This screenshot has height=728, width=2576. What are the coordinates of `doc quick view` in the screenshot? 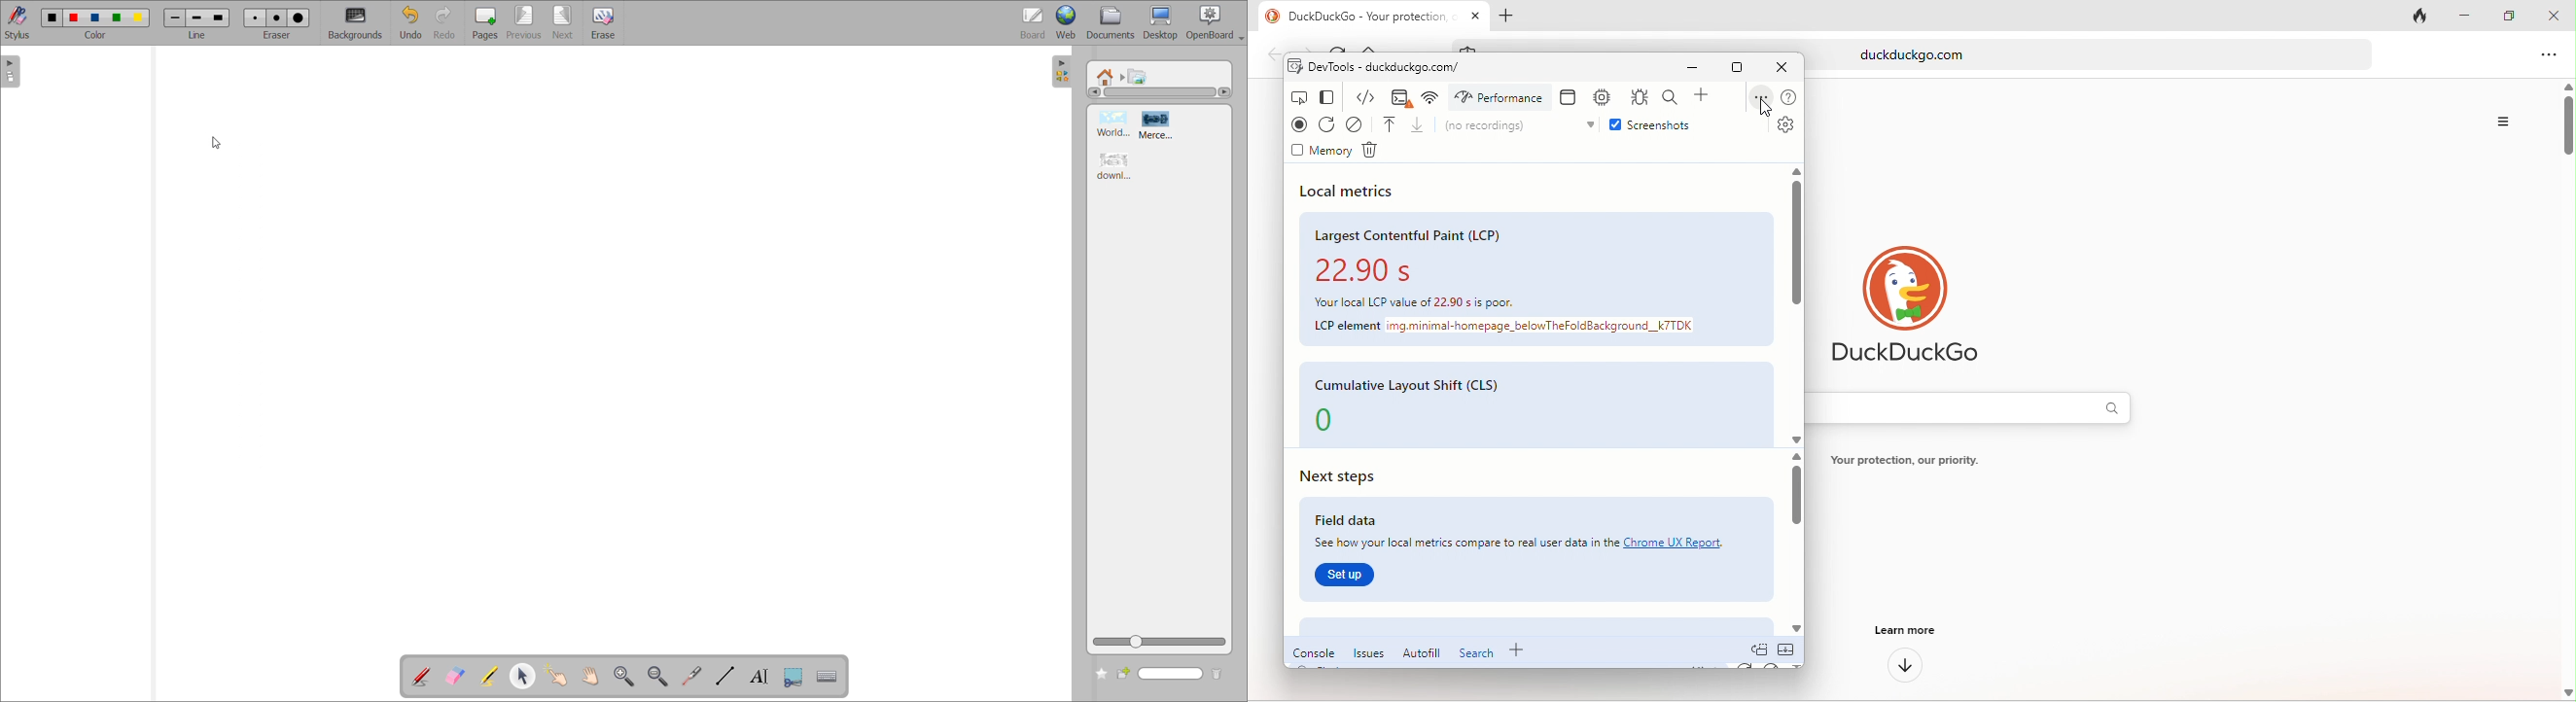 It's located at (1751, 649).